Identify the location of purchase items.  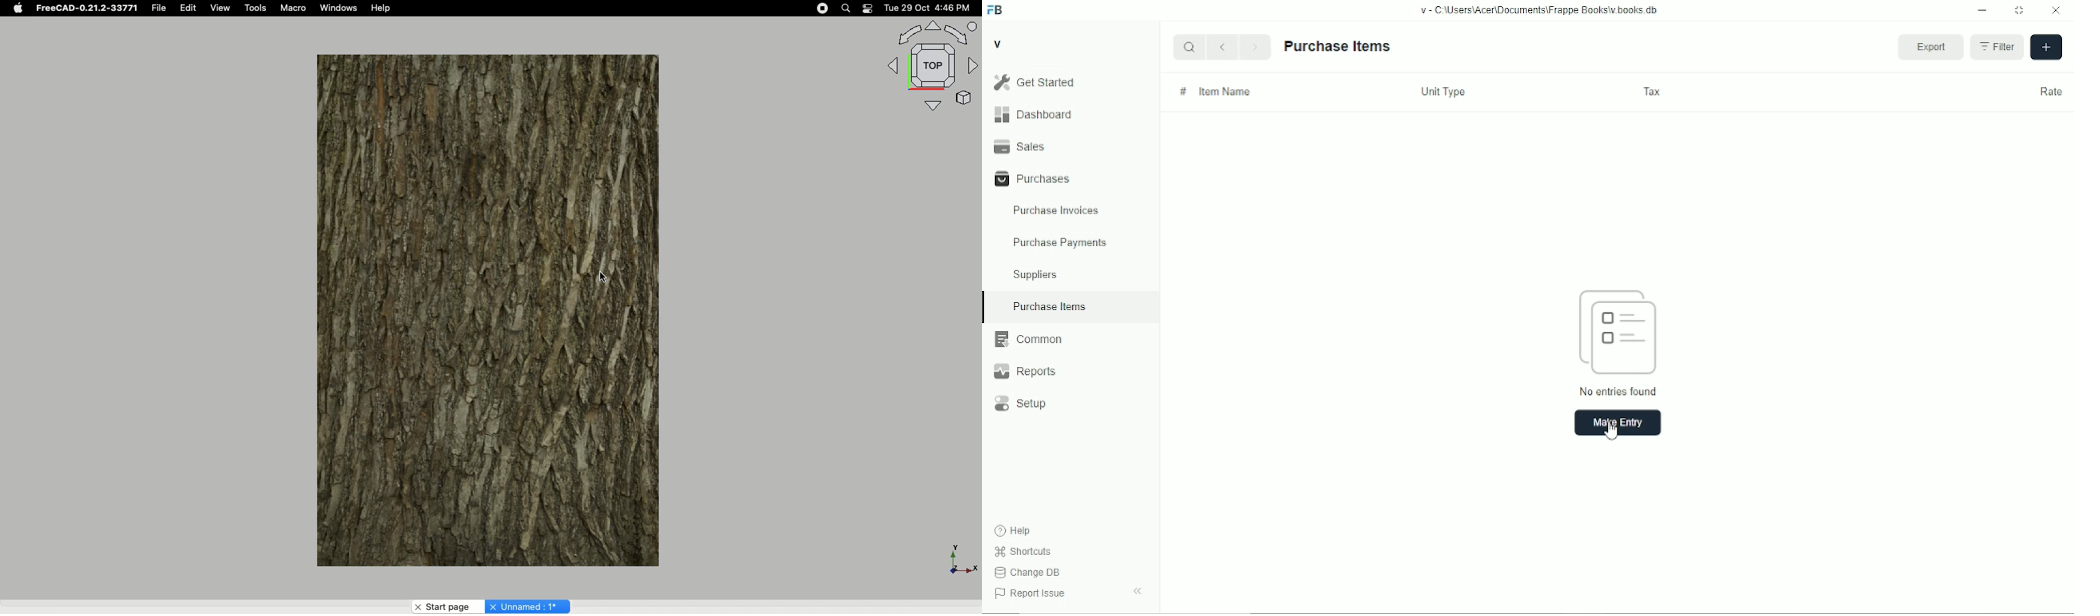
(1337, 46).